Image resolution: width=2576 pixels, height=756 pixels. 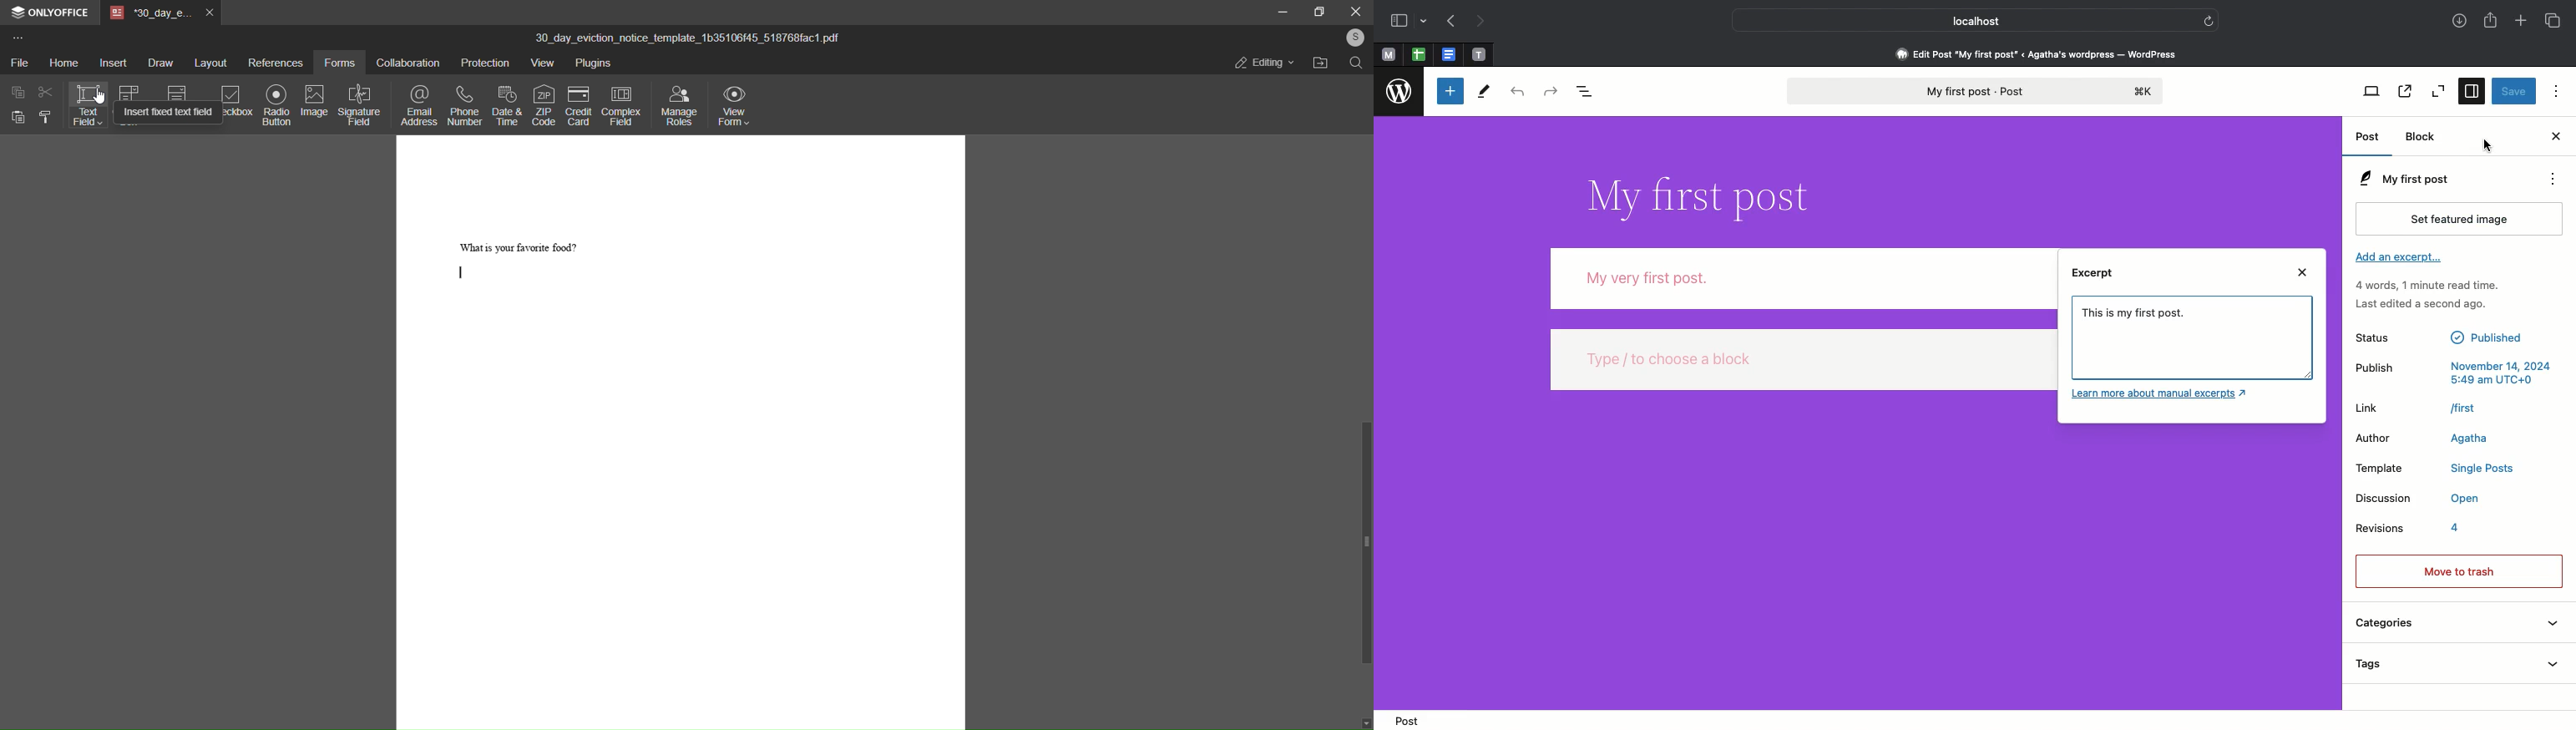 What do you see at coordinates (2435, 469) in the screenshot?
I see `Template` at bounding box center [2435, 469].